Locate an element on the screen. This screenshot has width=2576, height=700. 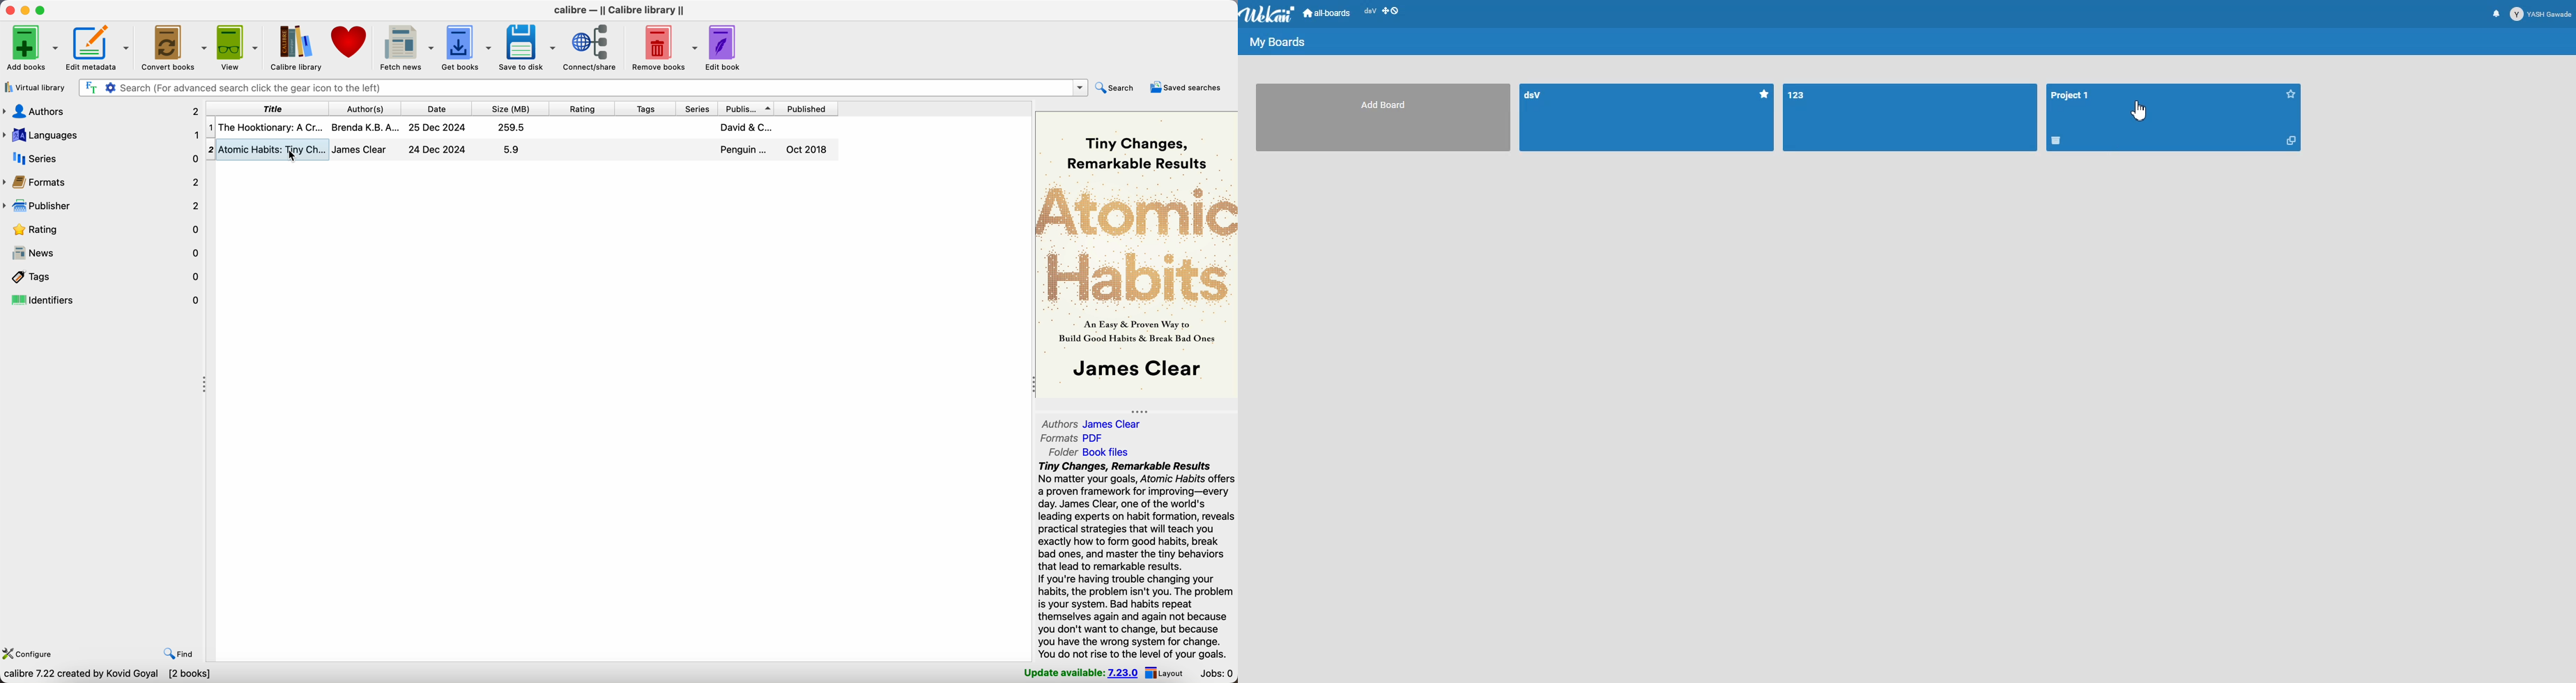
minimize is located at coordinates (26, 9).